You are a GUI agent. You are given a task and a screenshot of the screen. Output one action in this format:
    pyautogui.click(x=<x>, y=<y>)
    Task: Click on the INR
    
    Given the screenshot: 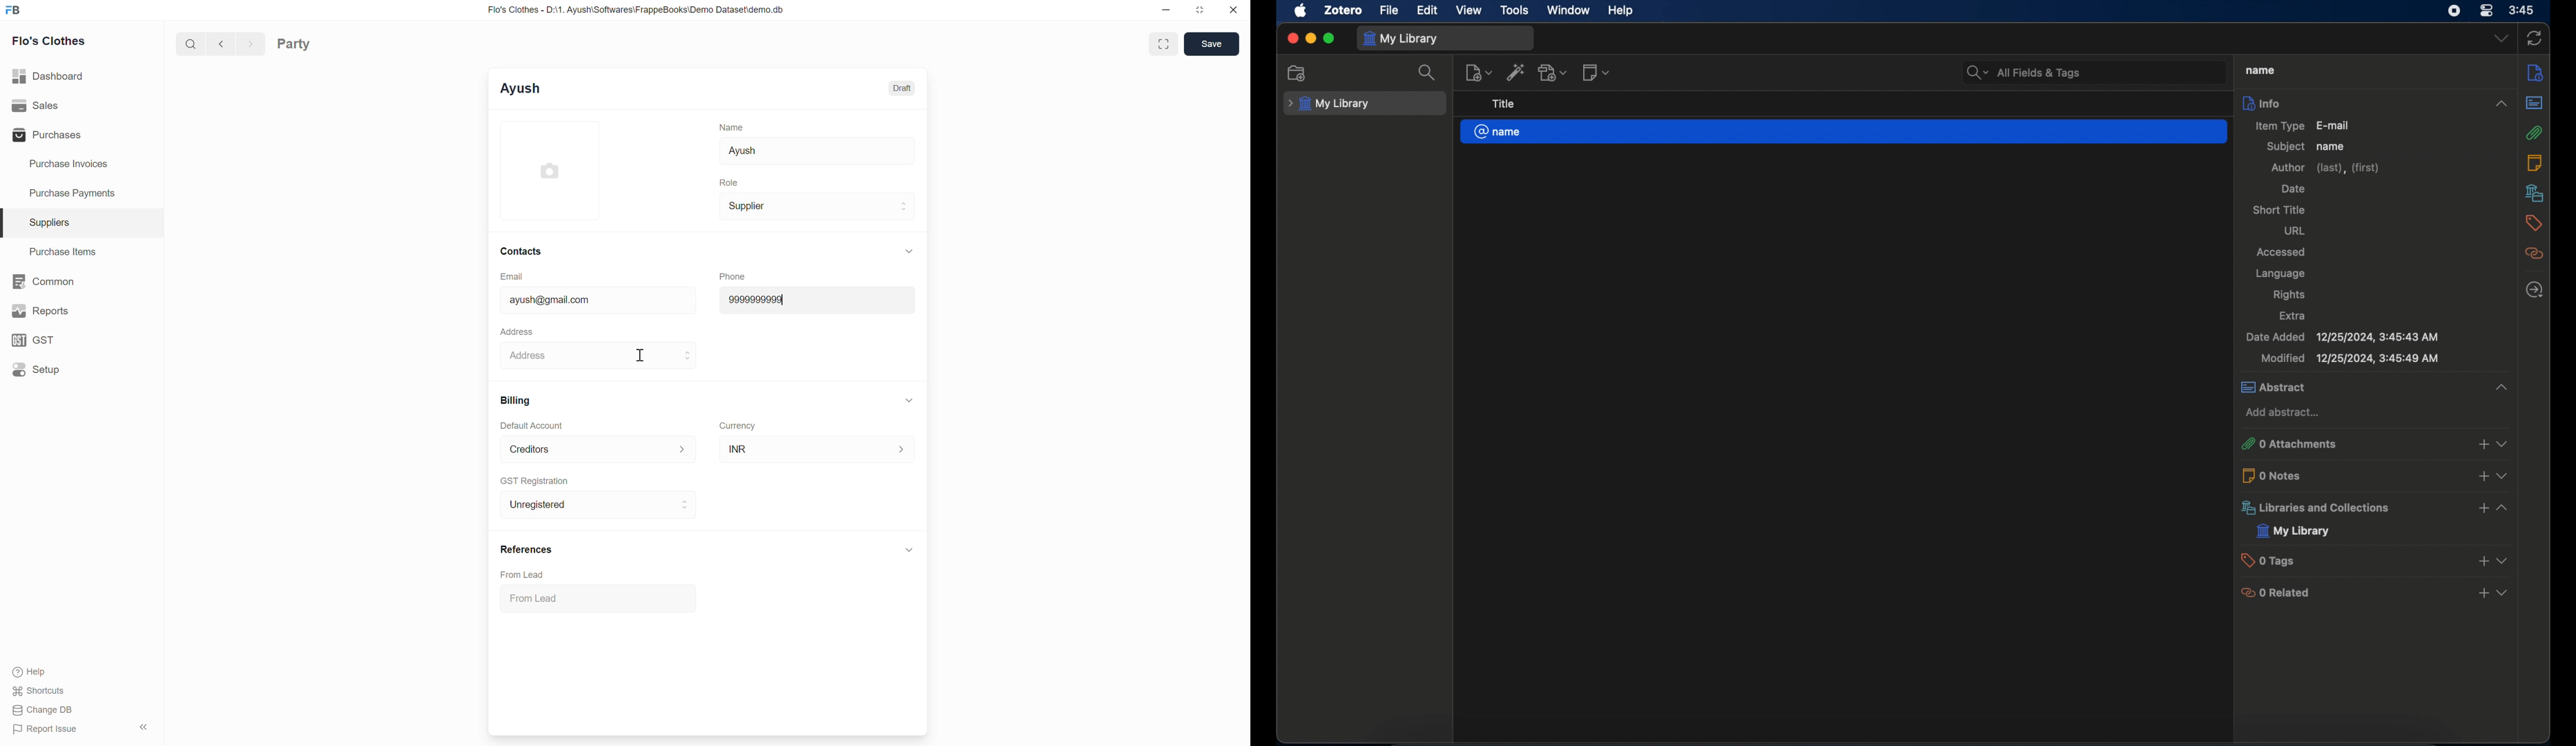 What is the action you would take?
    pyautogui.click(x=818, y=449)
    